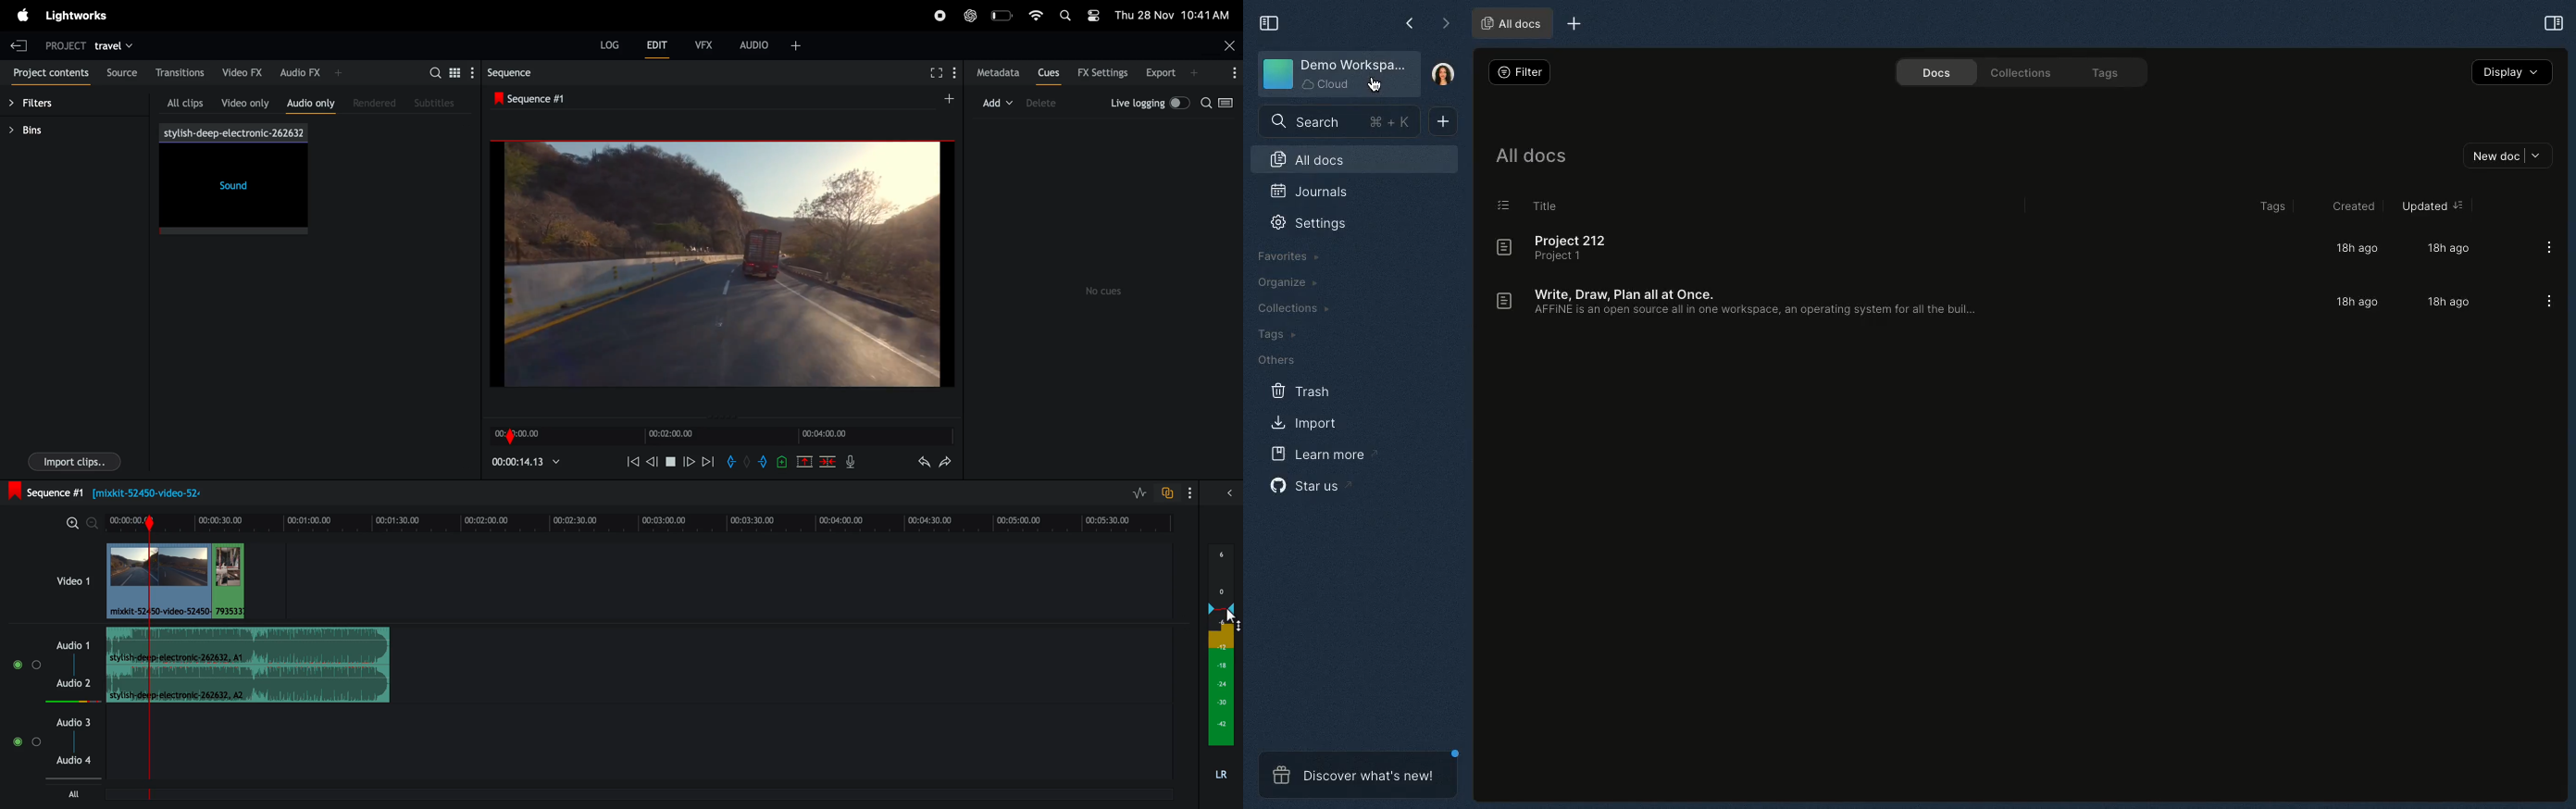 Image resolution: width=2576 pixels, height=812 pixels. Describe the element at coordinates (44, 102) in the screenshot. I see `filters` at that location.